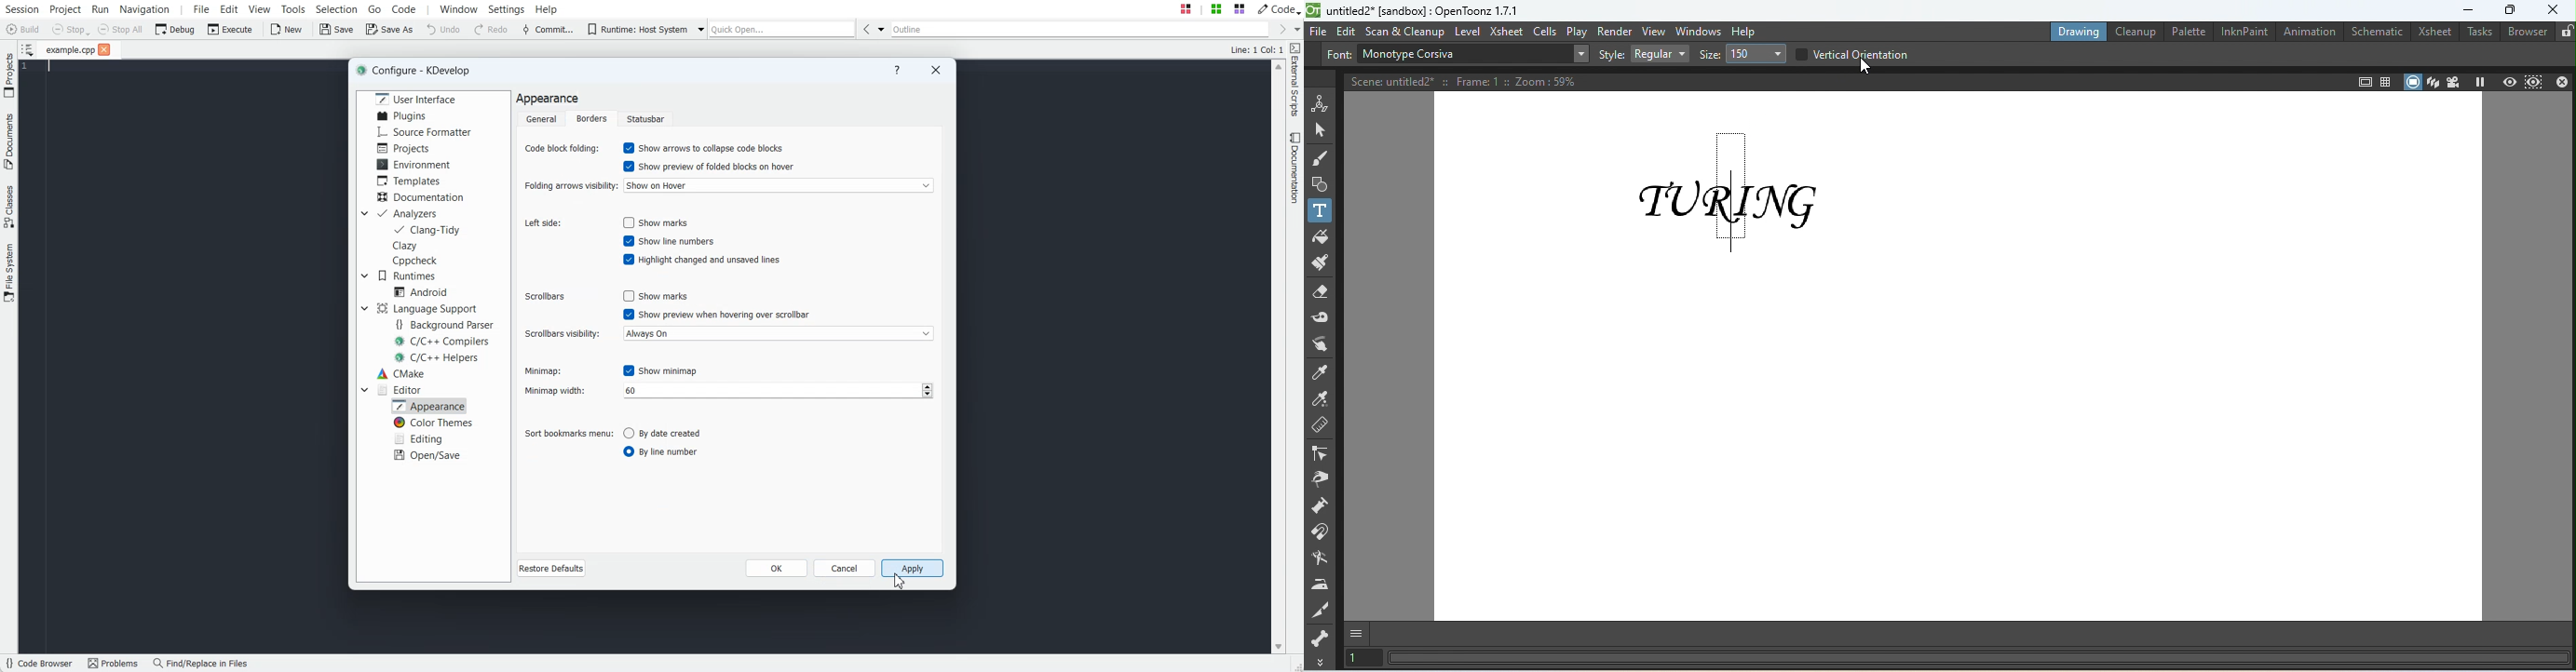 Image resolution: width=2576 pixels, height=672 pixels. What do you see at coordinates (202, 663) in the screenshot?
I see `Find/Replace in Files` at bounding box center [202, 663].